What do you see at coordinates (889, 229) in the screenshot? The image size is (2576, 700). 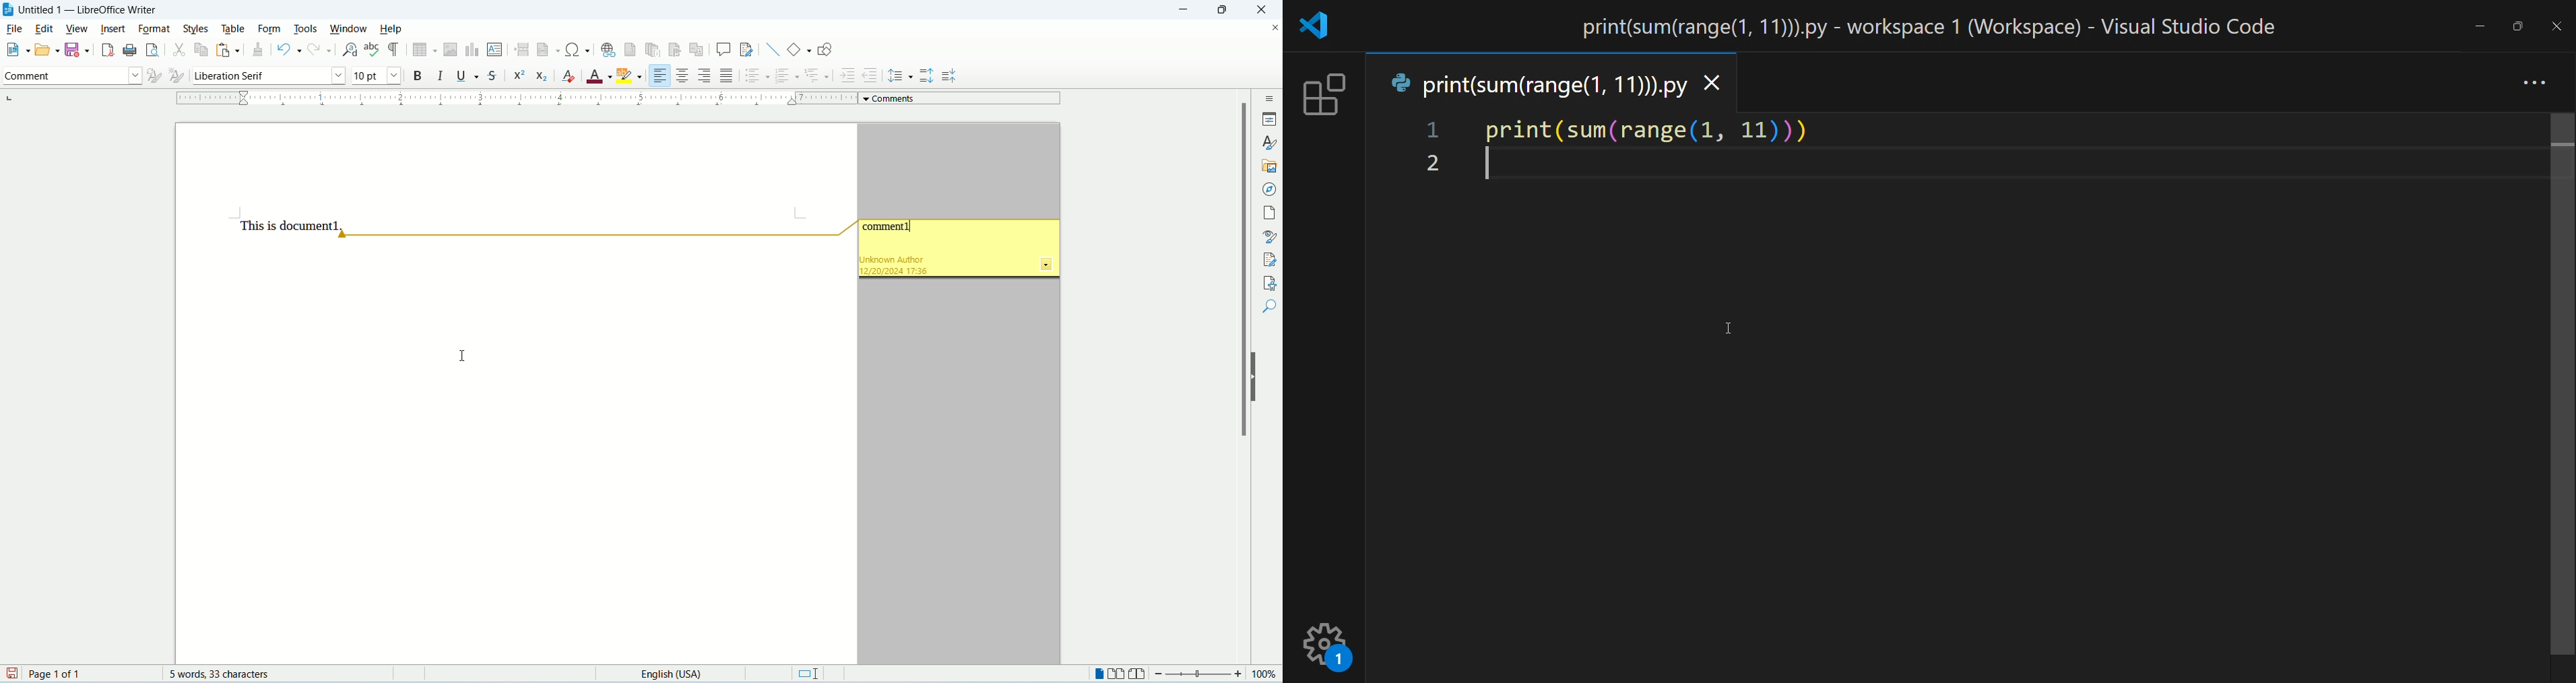 I see `comment1` at bounding box center [889, 229].